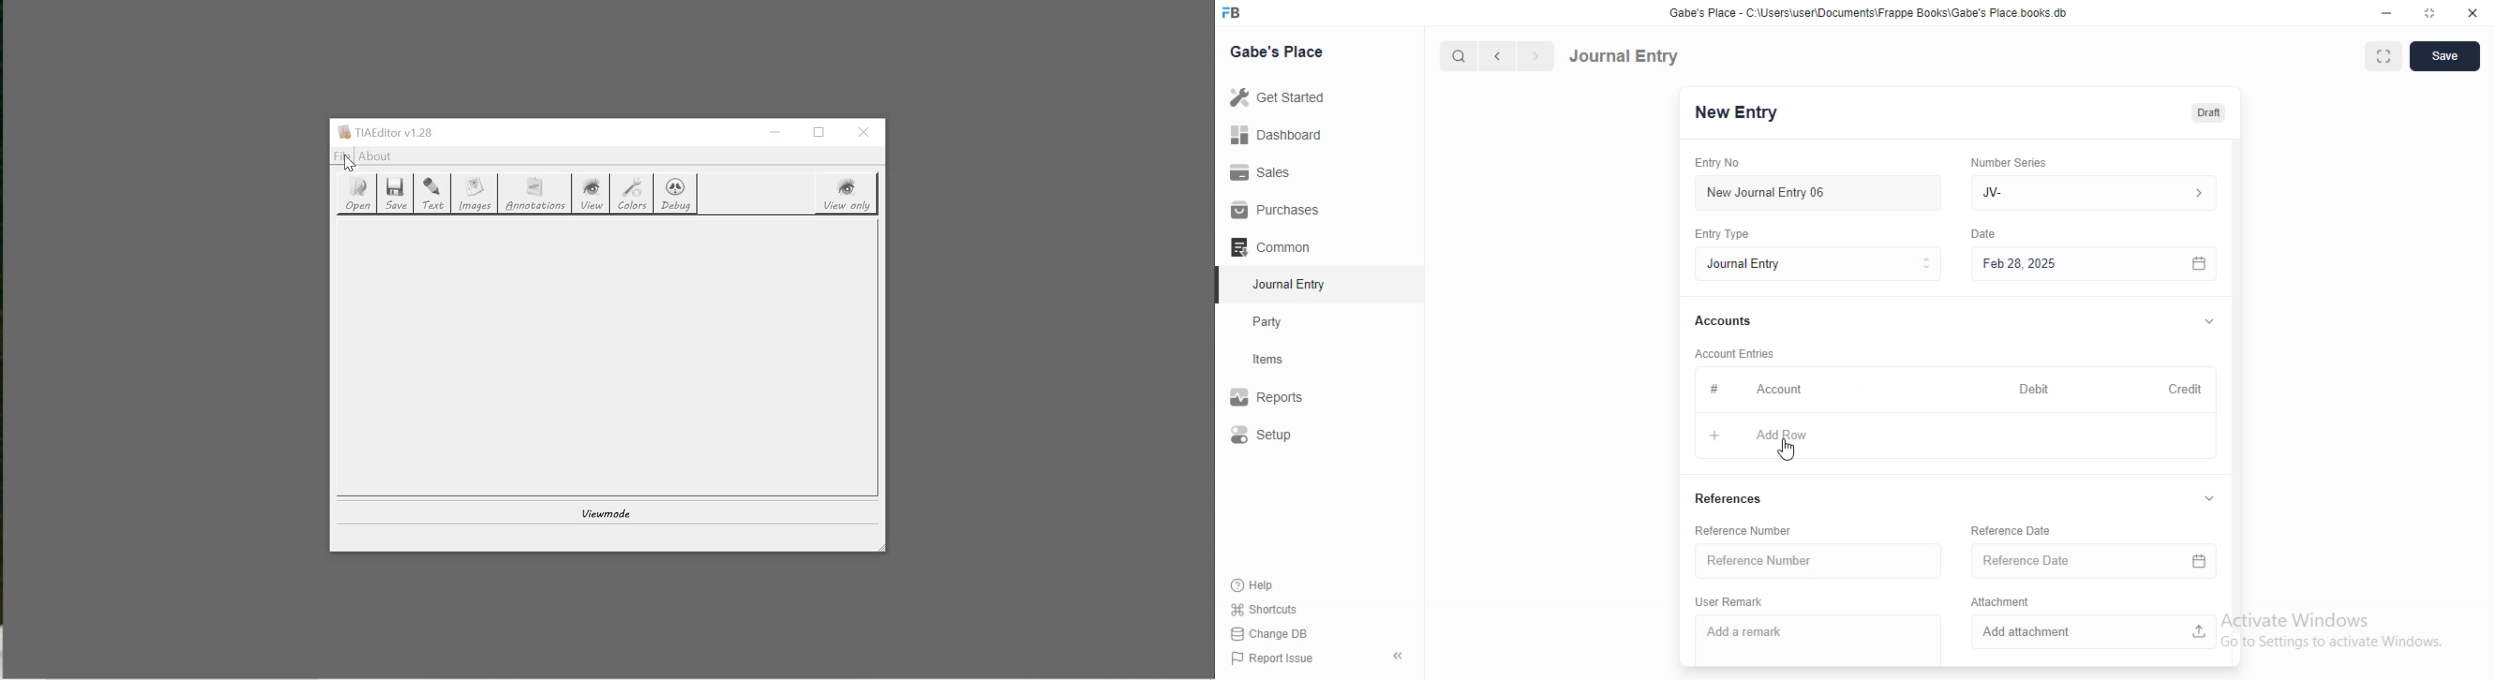  What do you see at coordinates (1986, 236) in the screenshot?
I see `` at bounding box center [1986, 236].